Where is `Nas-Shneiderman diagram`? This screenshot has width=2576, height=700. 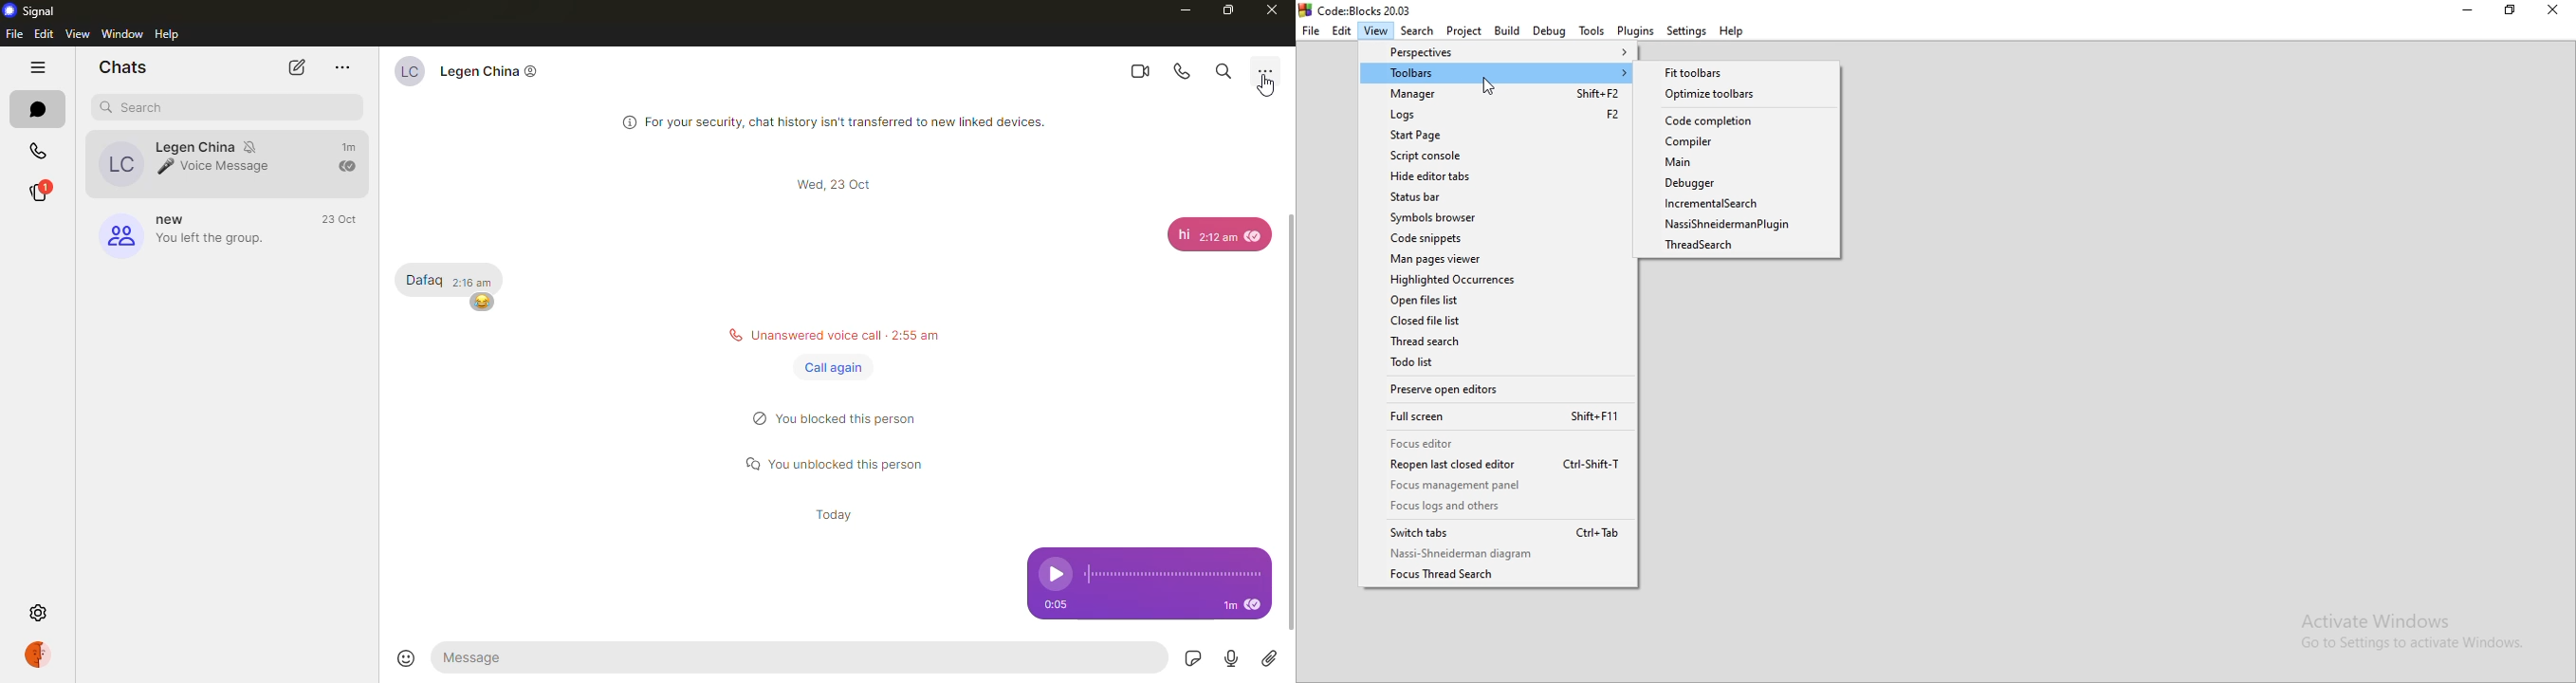 Nas-Shneiderman diagram is located at coordinates (1500, 554).